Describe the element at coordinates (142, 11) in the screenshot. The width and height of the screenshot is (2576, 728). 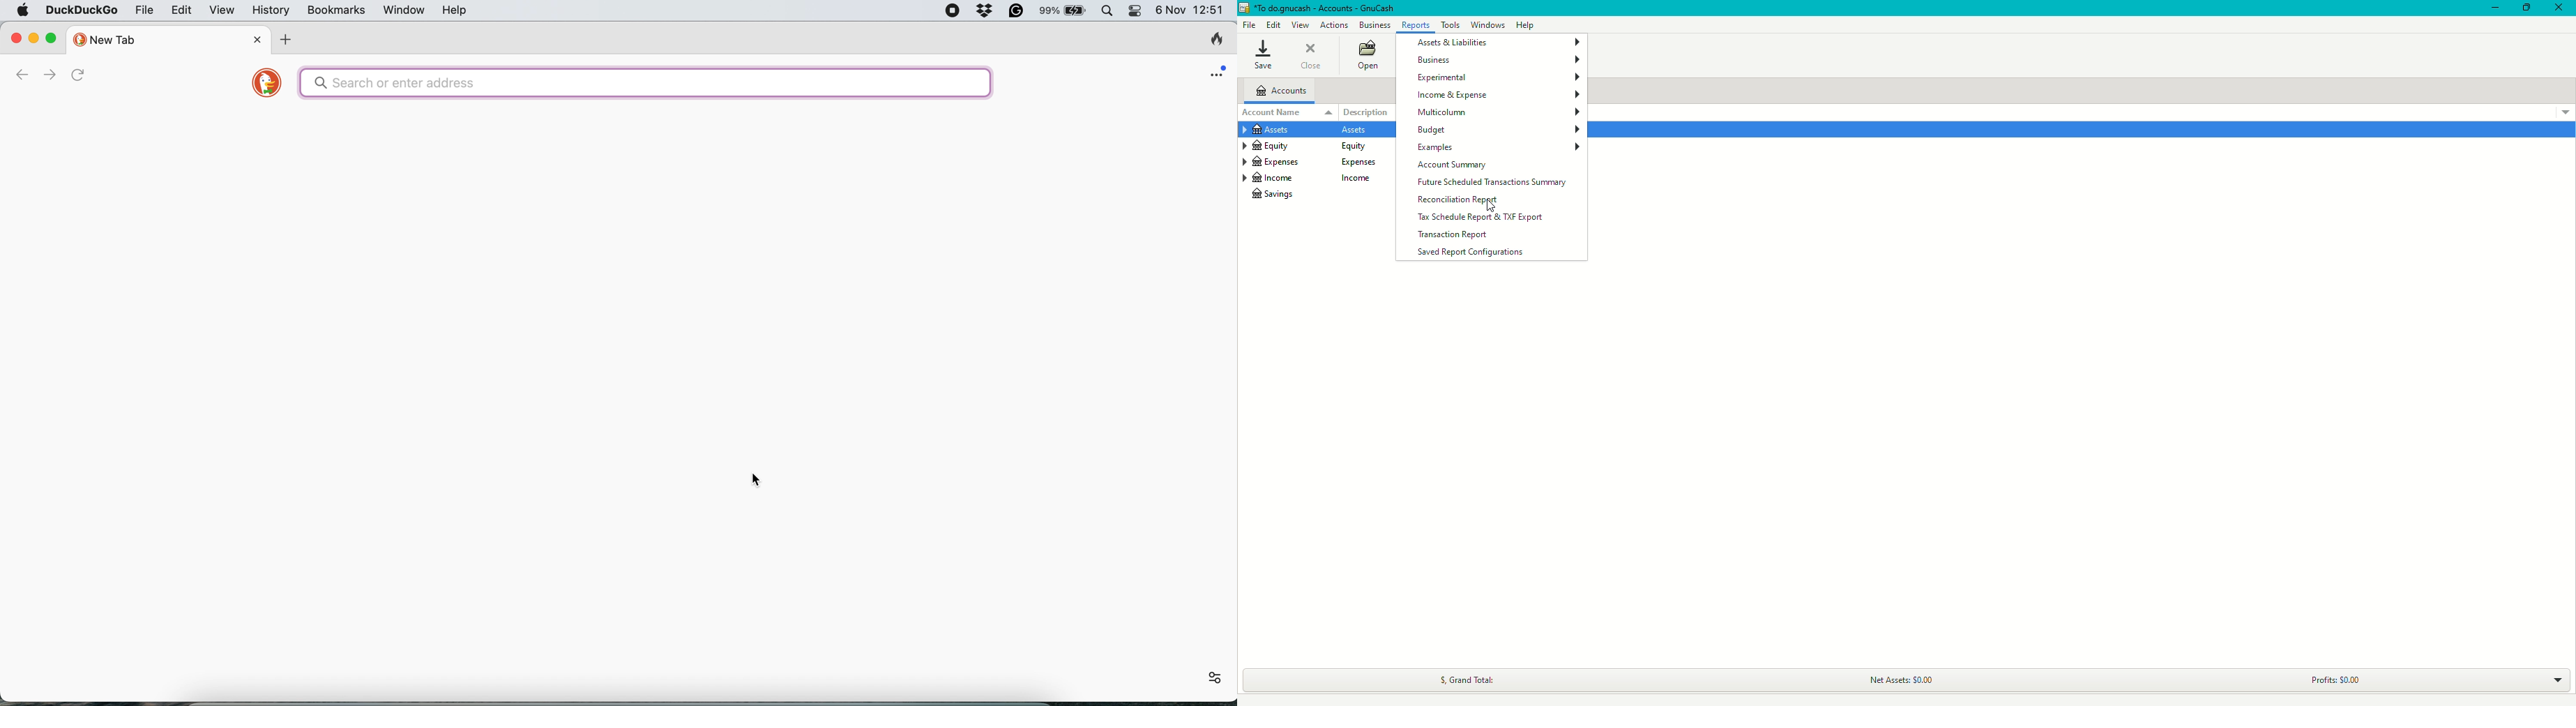
I see `file` at that location.